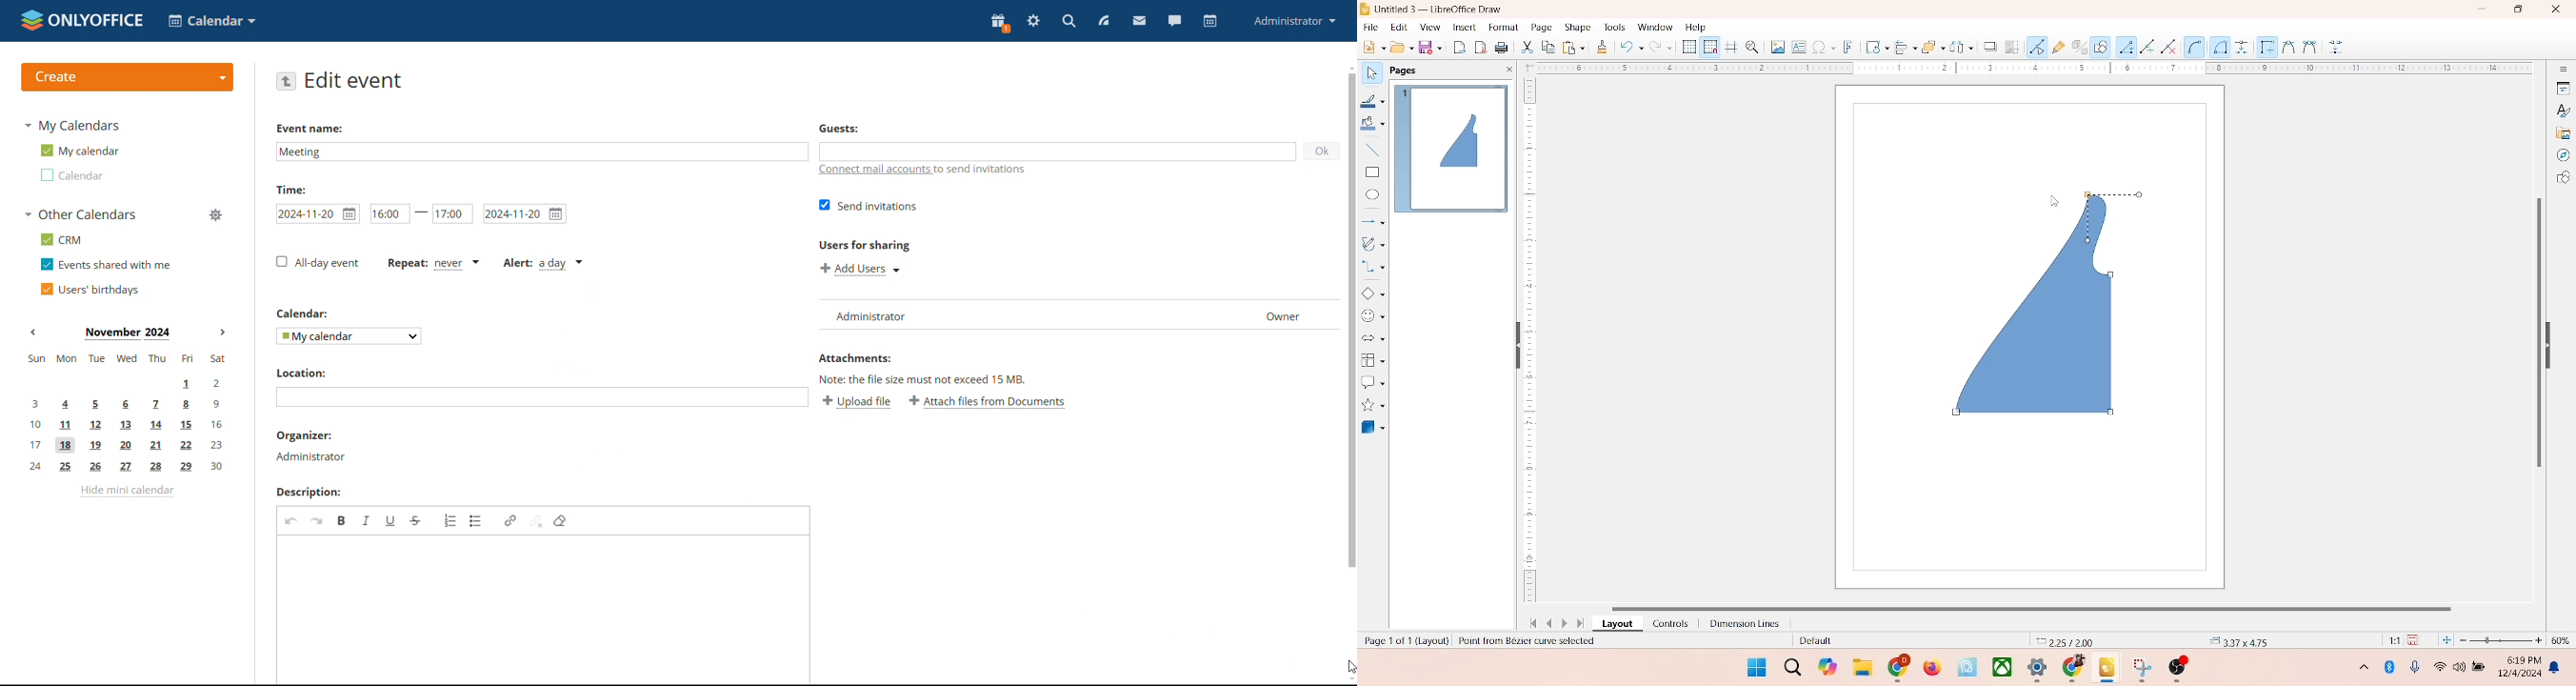 Image resolution: width=2576 pixels, height=700 pixels. Describe the element at coordinates (1793, 668) in the screenshot. I see `search` at that location.